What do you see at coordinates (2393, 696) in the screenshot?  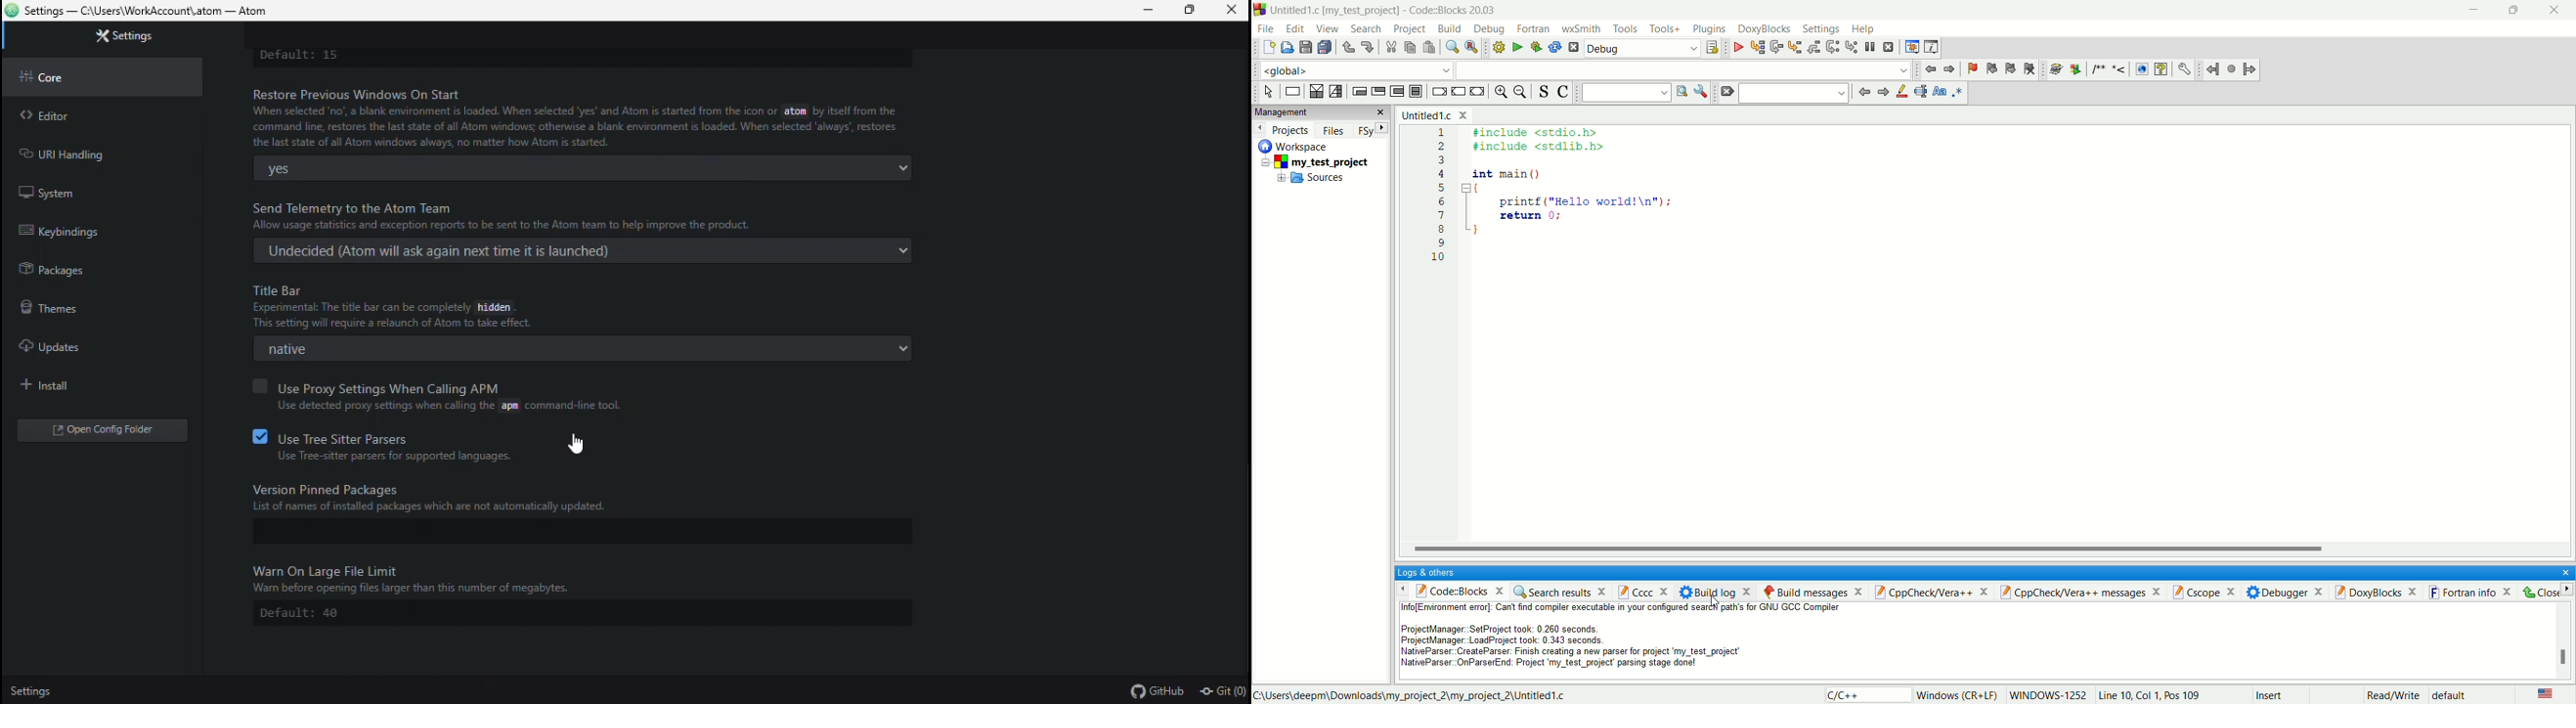 I see `read/write` at bounding box center [2393, 696].